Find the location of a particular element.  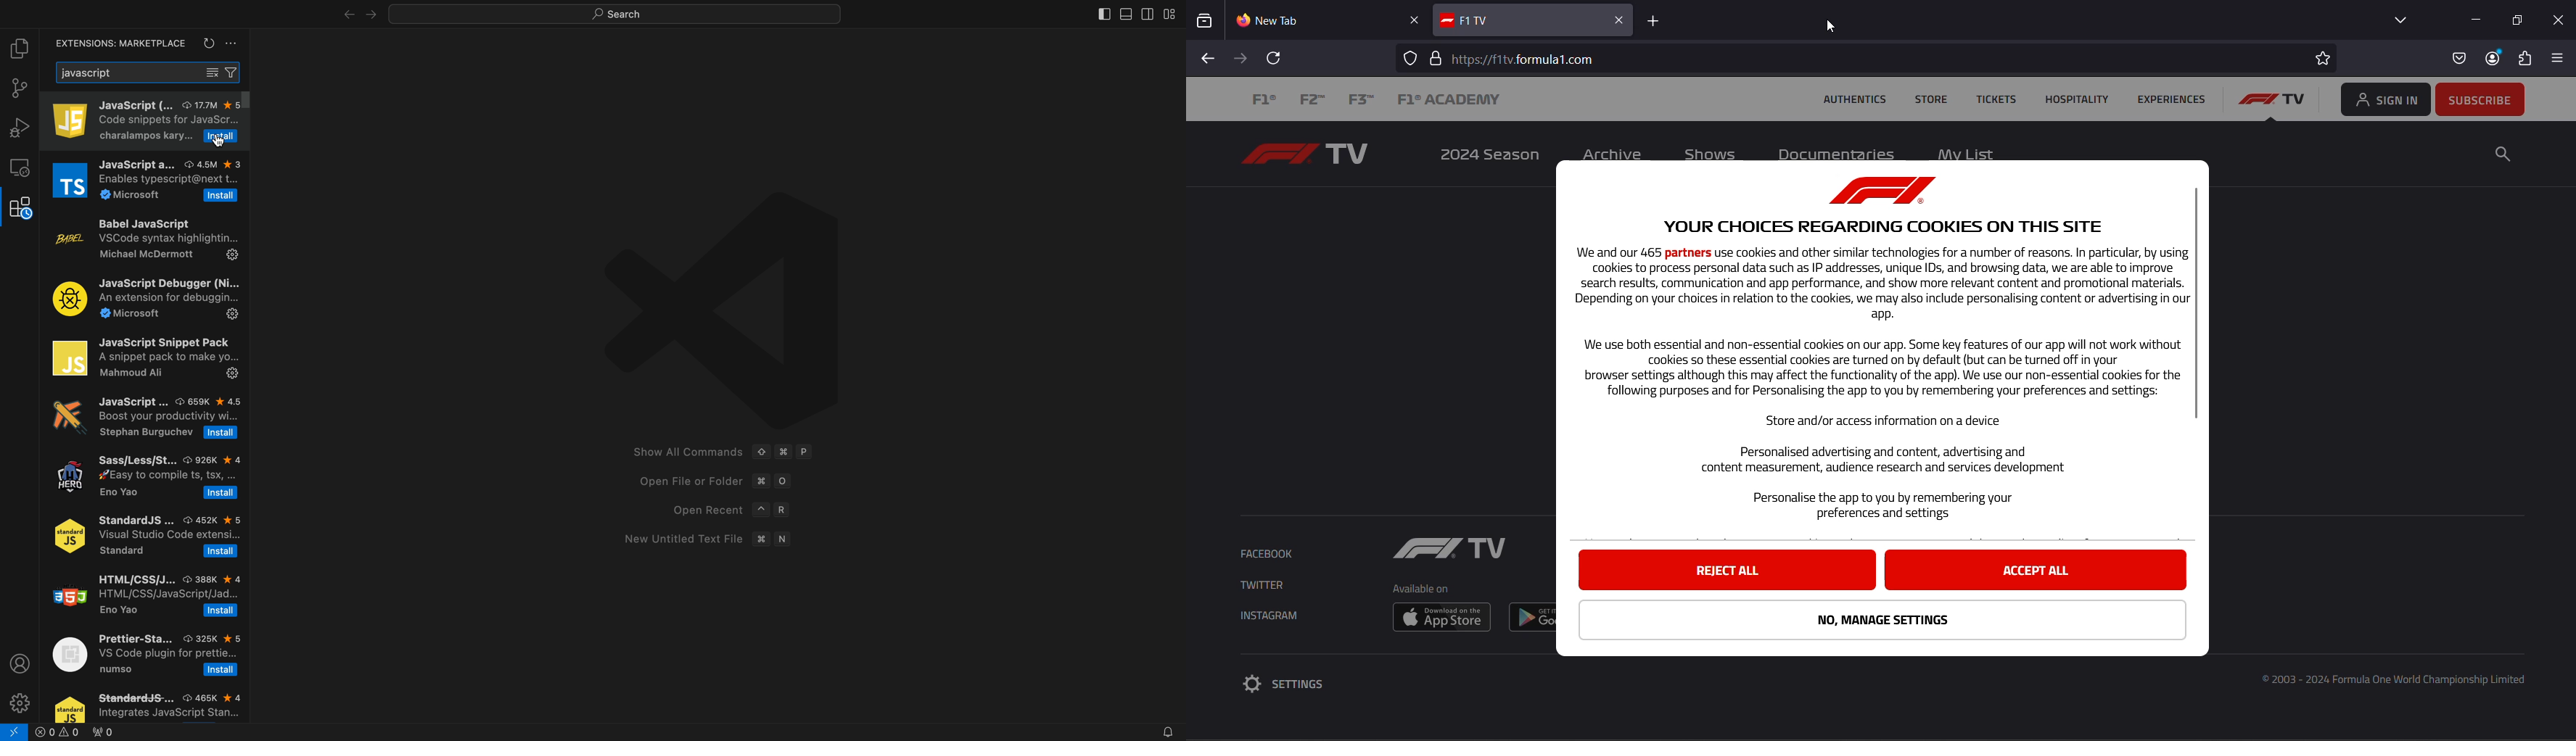

2024 season is located at coordinates (1487, 155).